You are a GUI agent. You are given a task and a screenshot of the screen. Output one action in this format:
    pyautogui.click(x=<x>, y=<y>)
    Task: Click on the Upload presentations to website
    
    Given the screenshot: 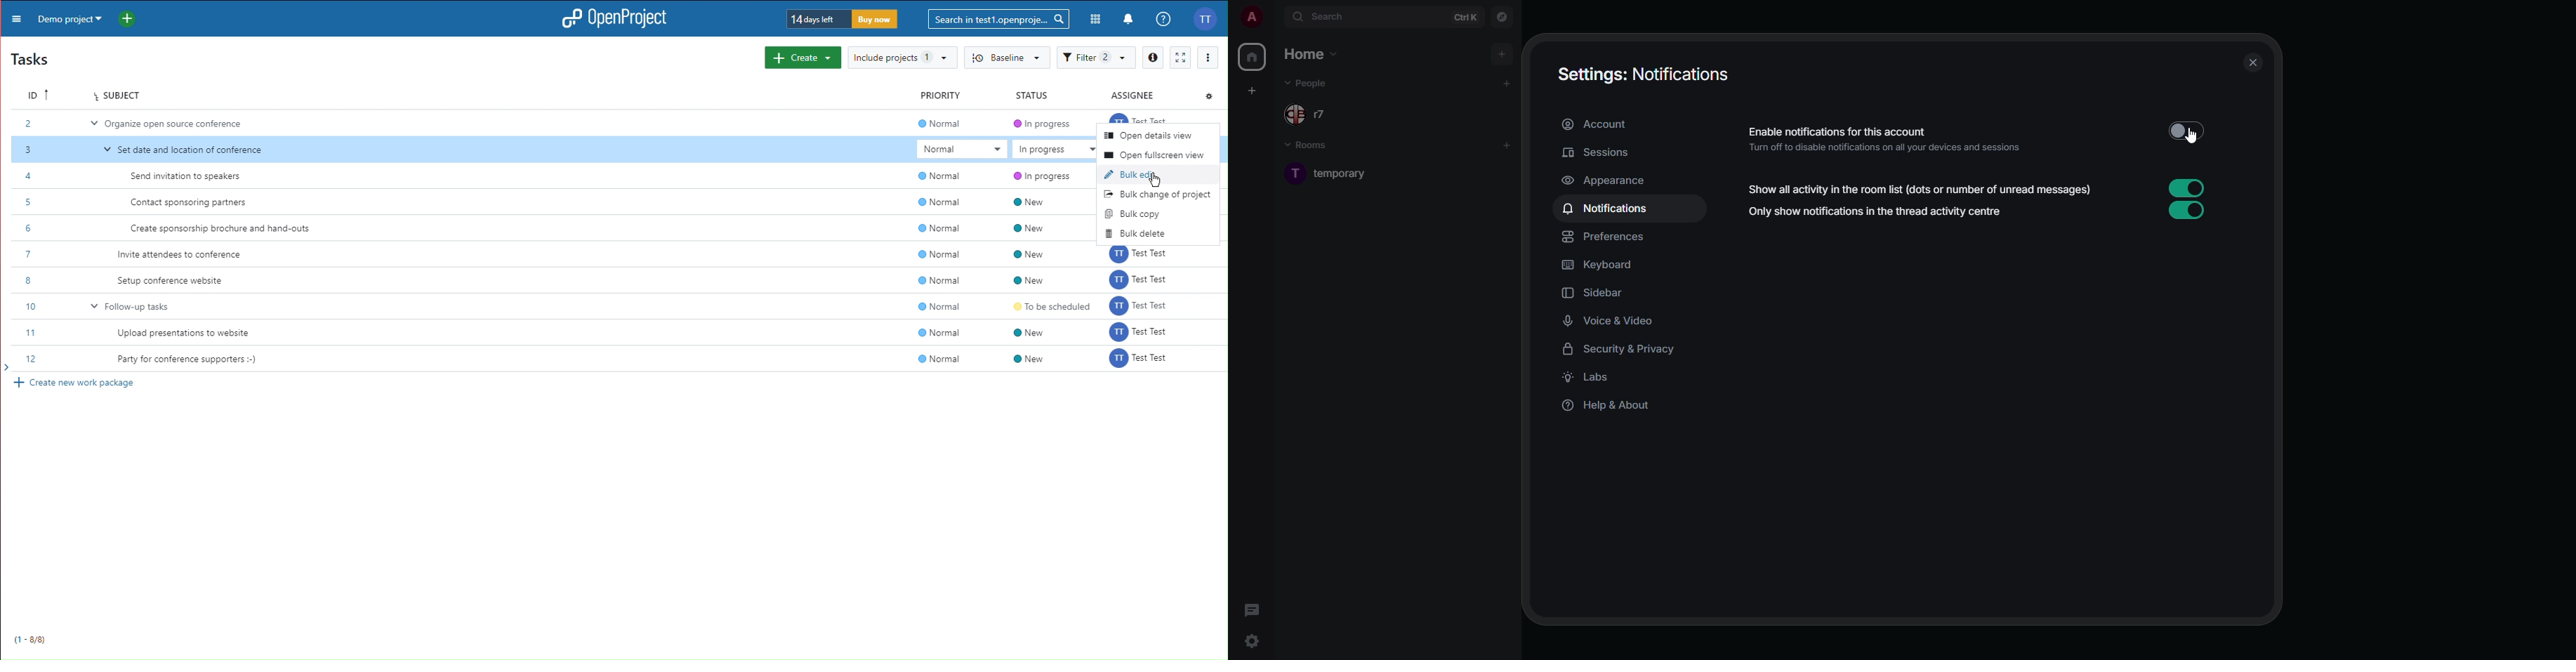 What is the action you would take?
    pyautogui.click(x=190, y=334)
    